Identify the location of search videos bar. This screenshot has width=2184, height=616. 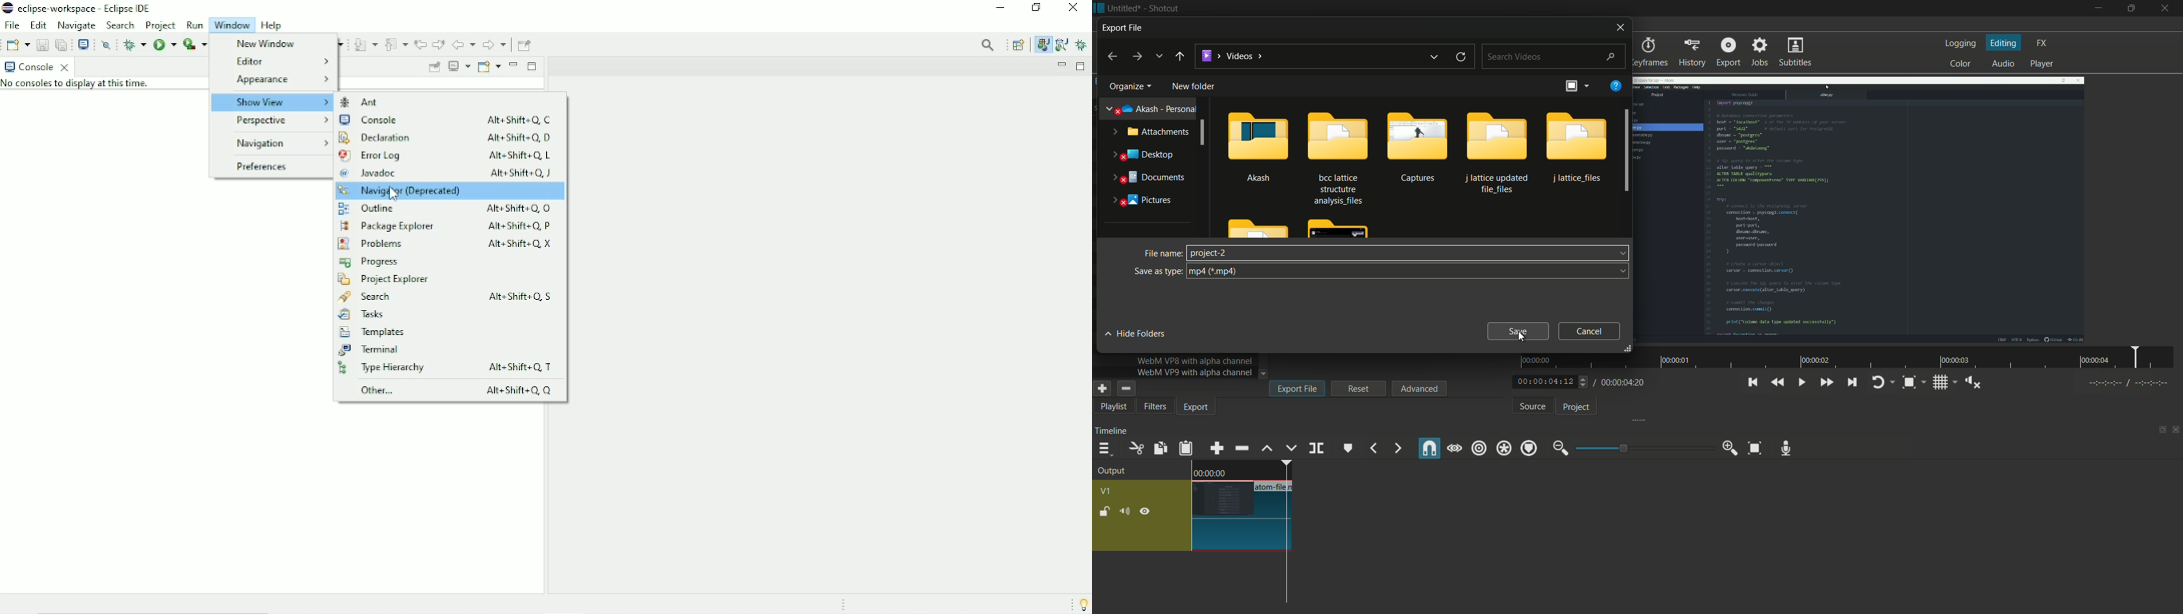
(1553, 56).